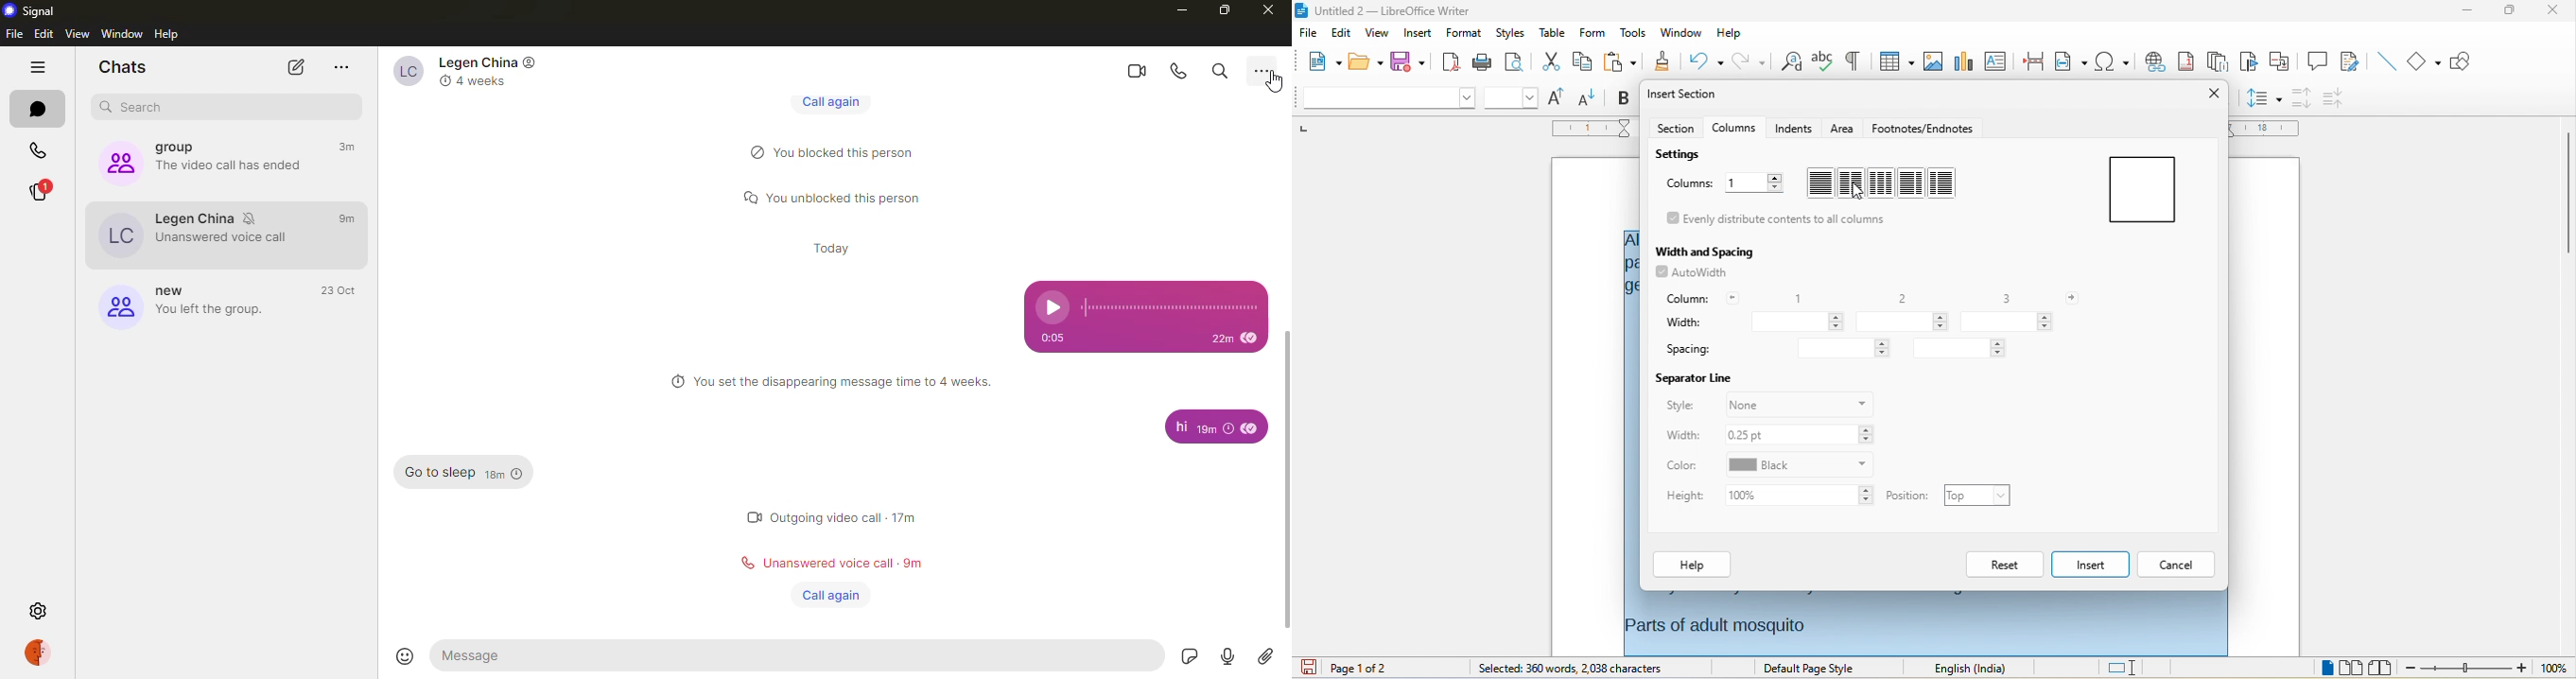  What do you see at coordinates (1858, 192) in the screenshot?
I see `cursor` at bounding box center [1858, 192].